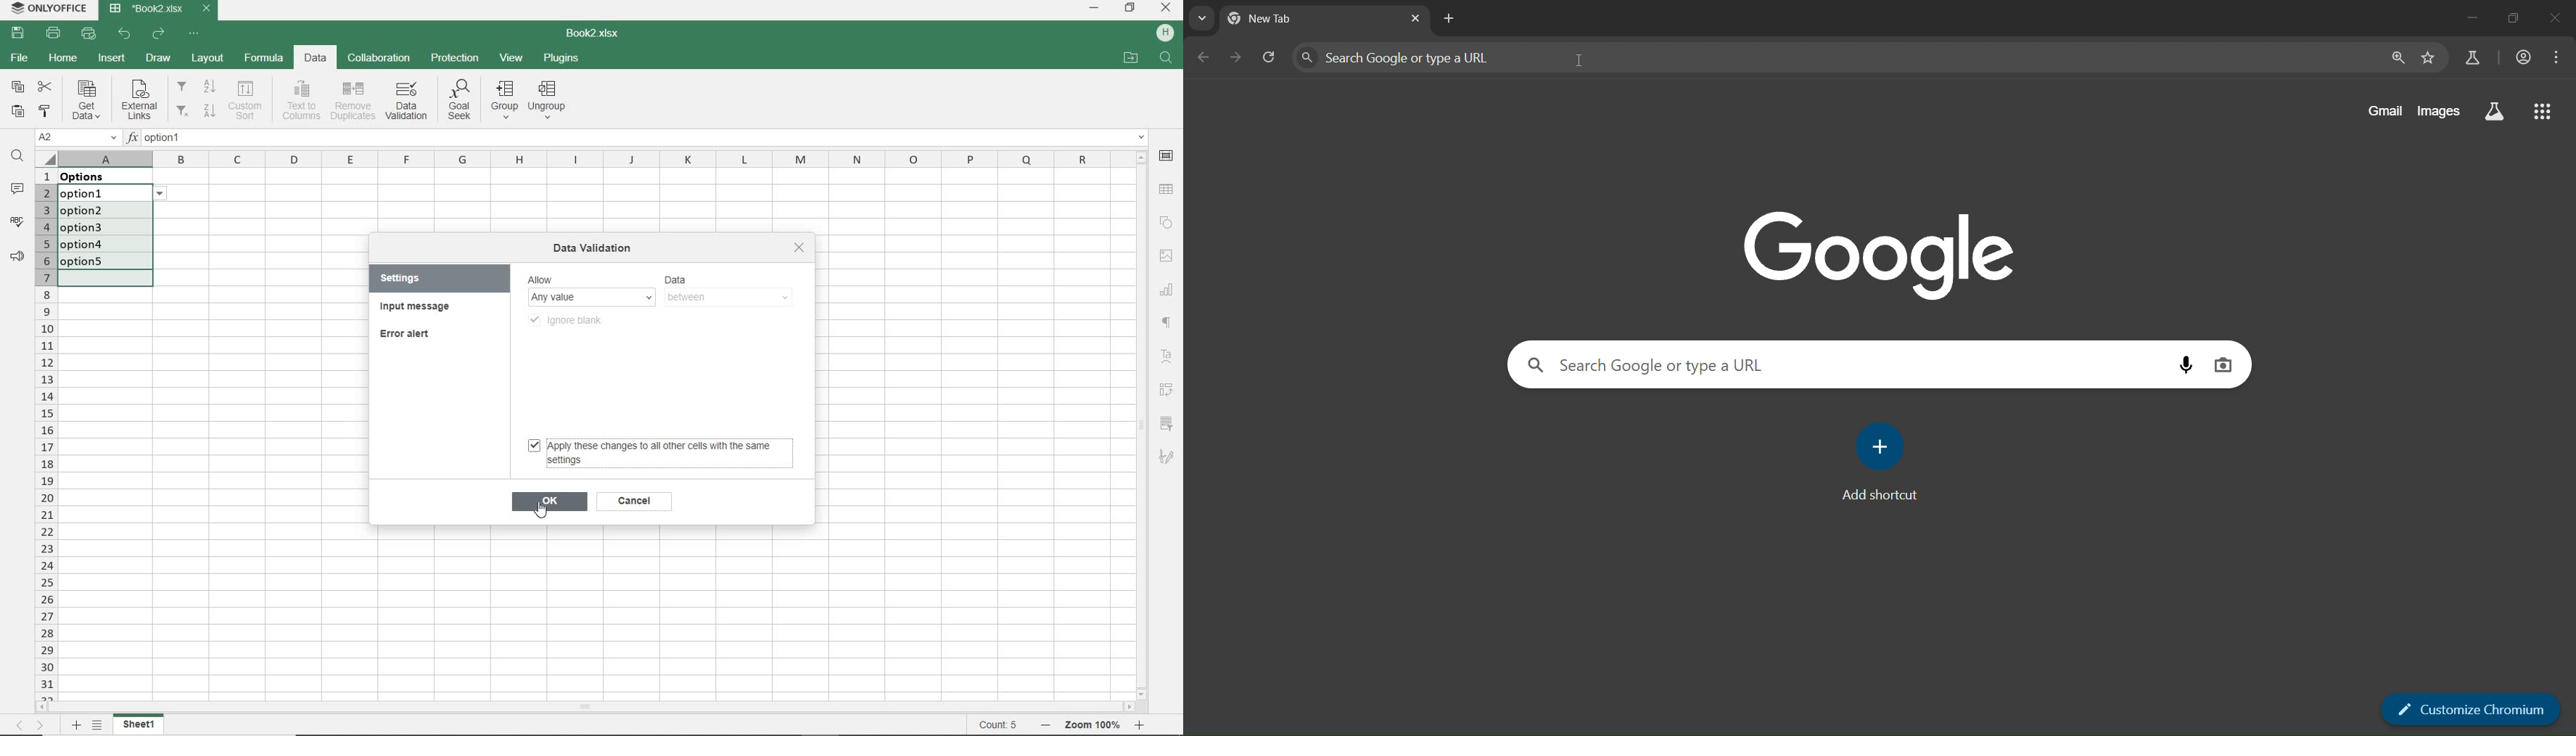  Describe the element at coordinates (302, 99) in the screenshot. I see `Text to columns` at that location.